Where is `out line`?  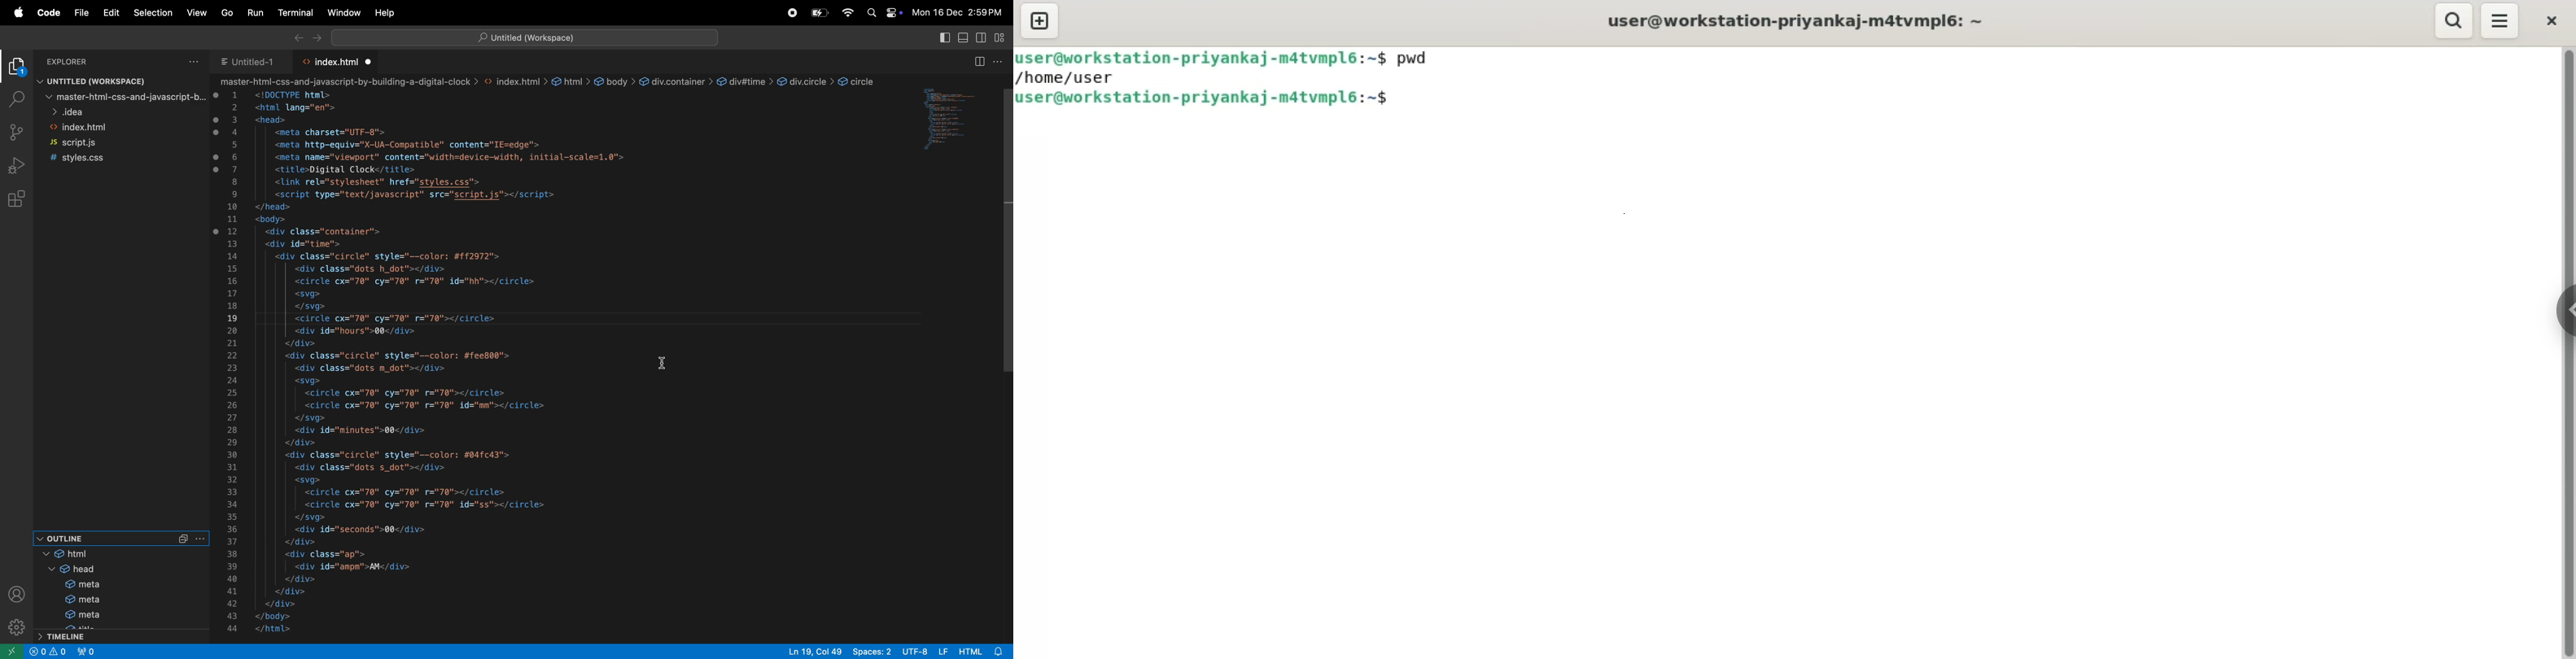
out line is located at coordinates (102, 537).